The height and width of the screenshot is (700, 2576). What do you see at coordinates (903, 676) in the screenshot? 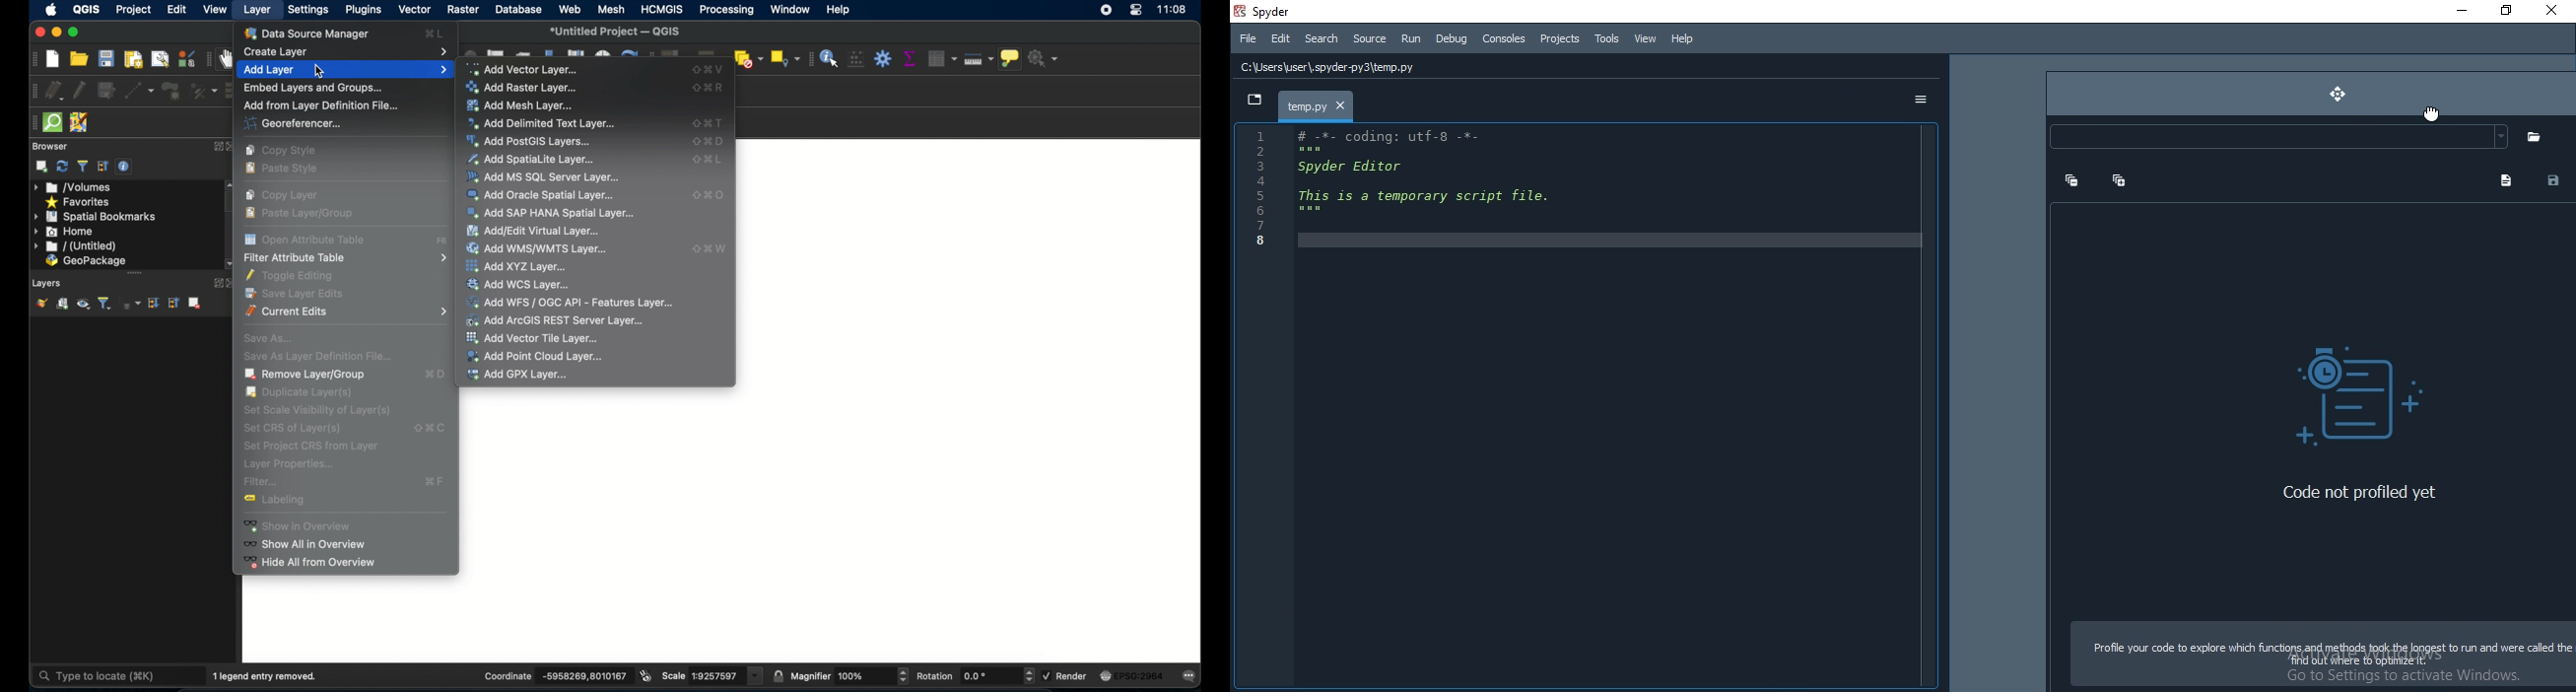
I see `Increase or decrease` at bounding box center [903, 676].